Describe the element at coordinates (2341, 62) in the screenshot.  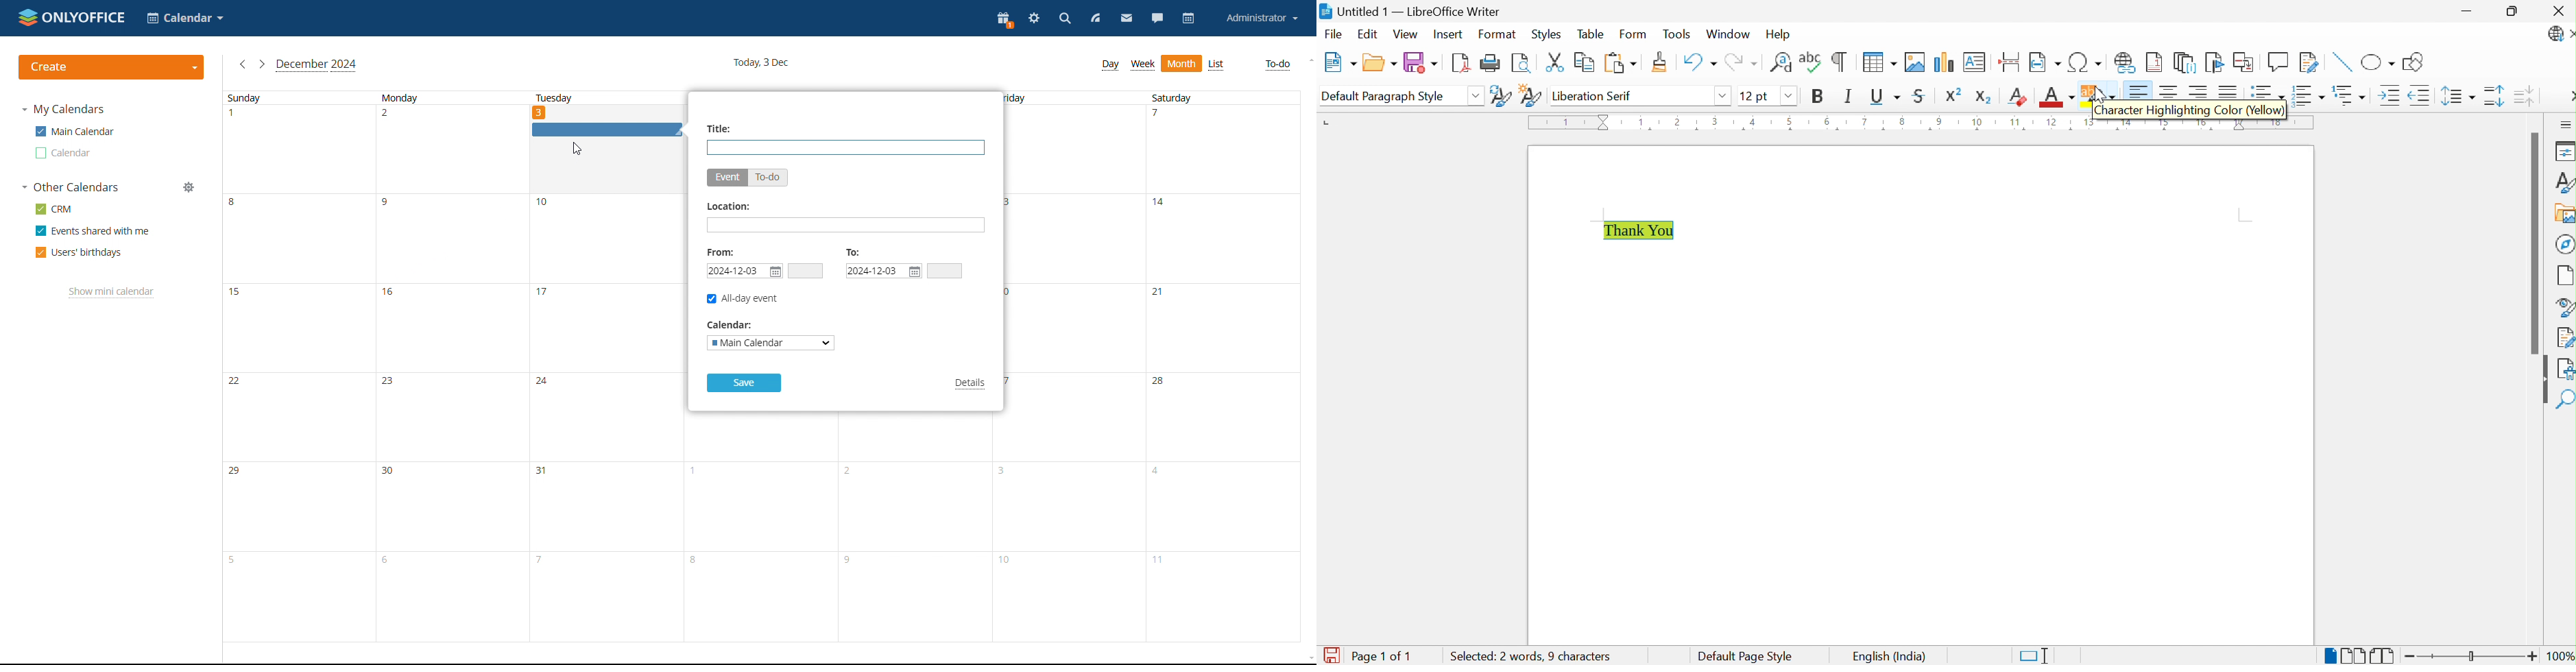
I see `Insert Line` at that location.